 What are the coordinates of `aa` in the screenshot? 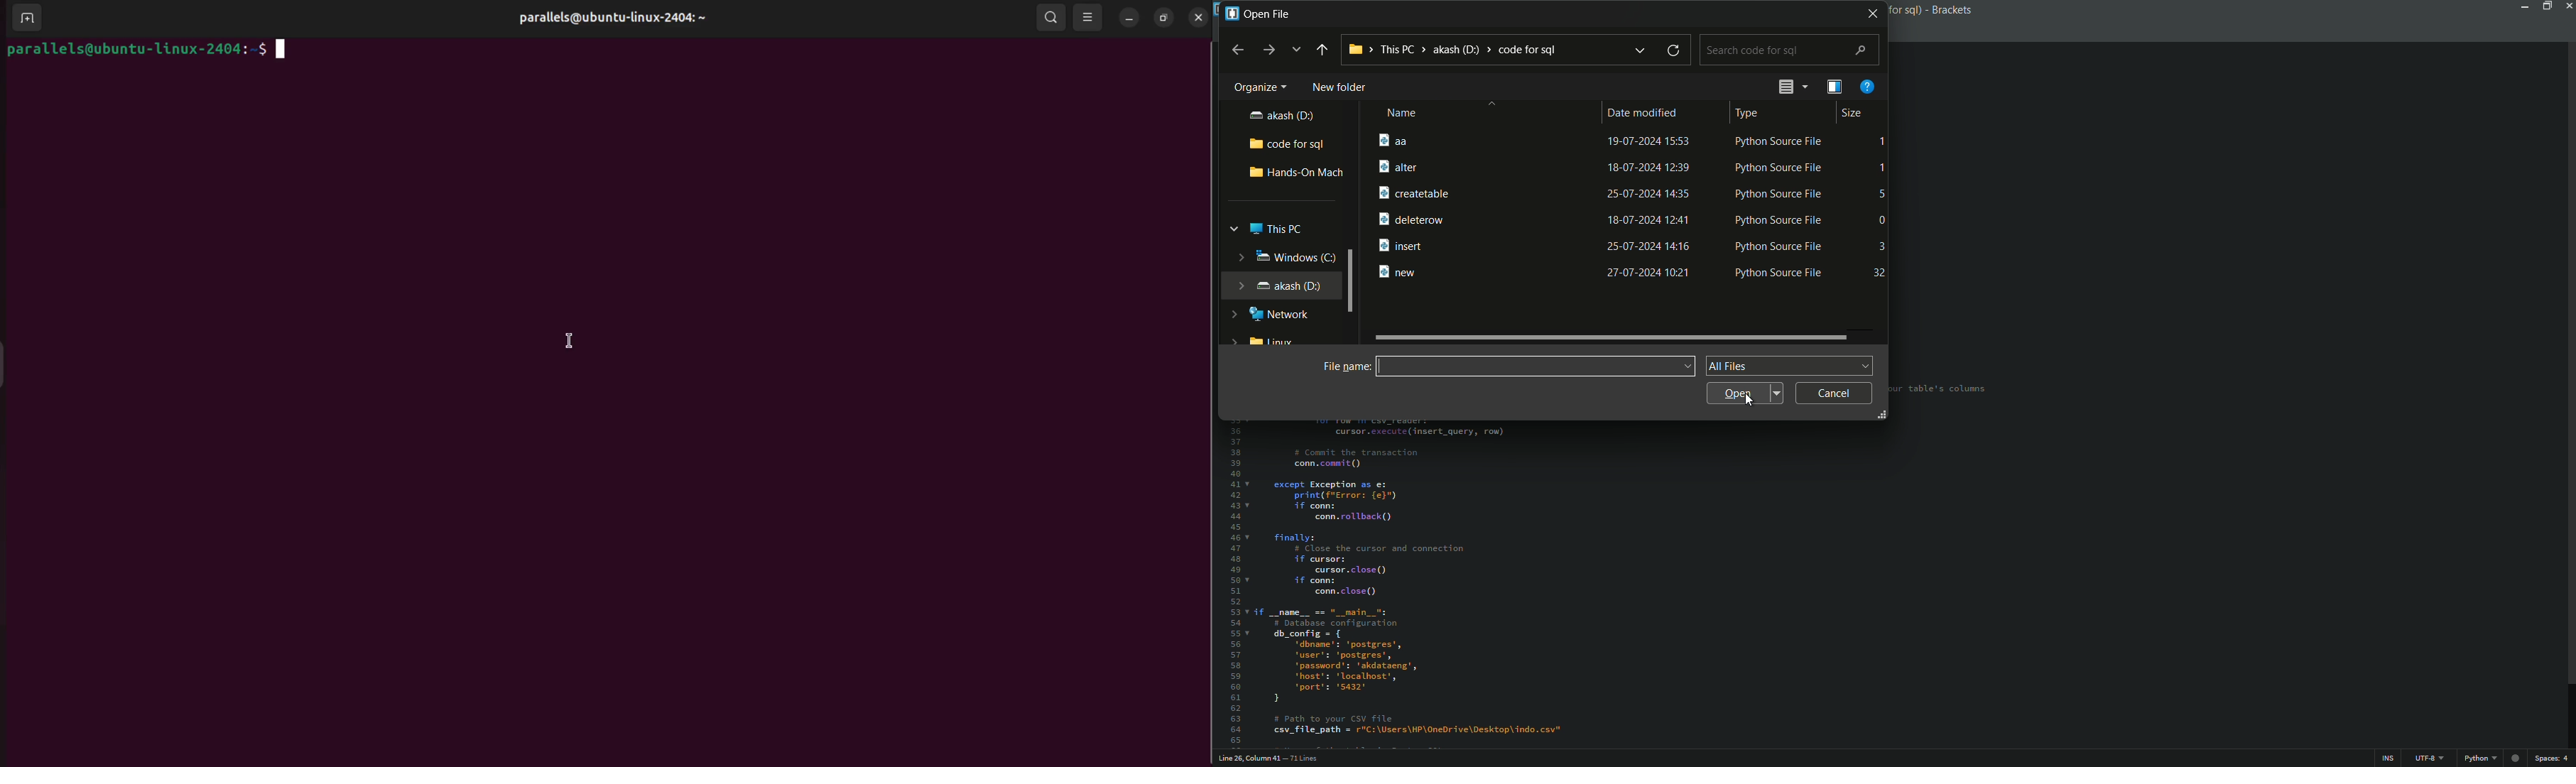 It's located at (1388, 140).